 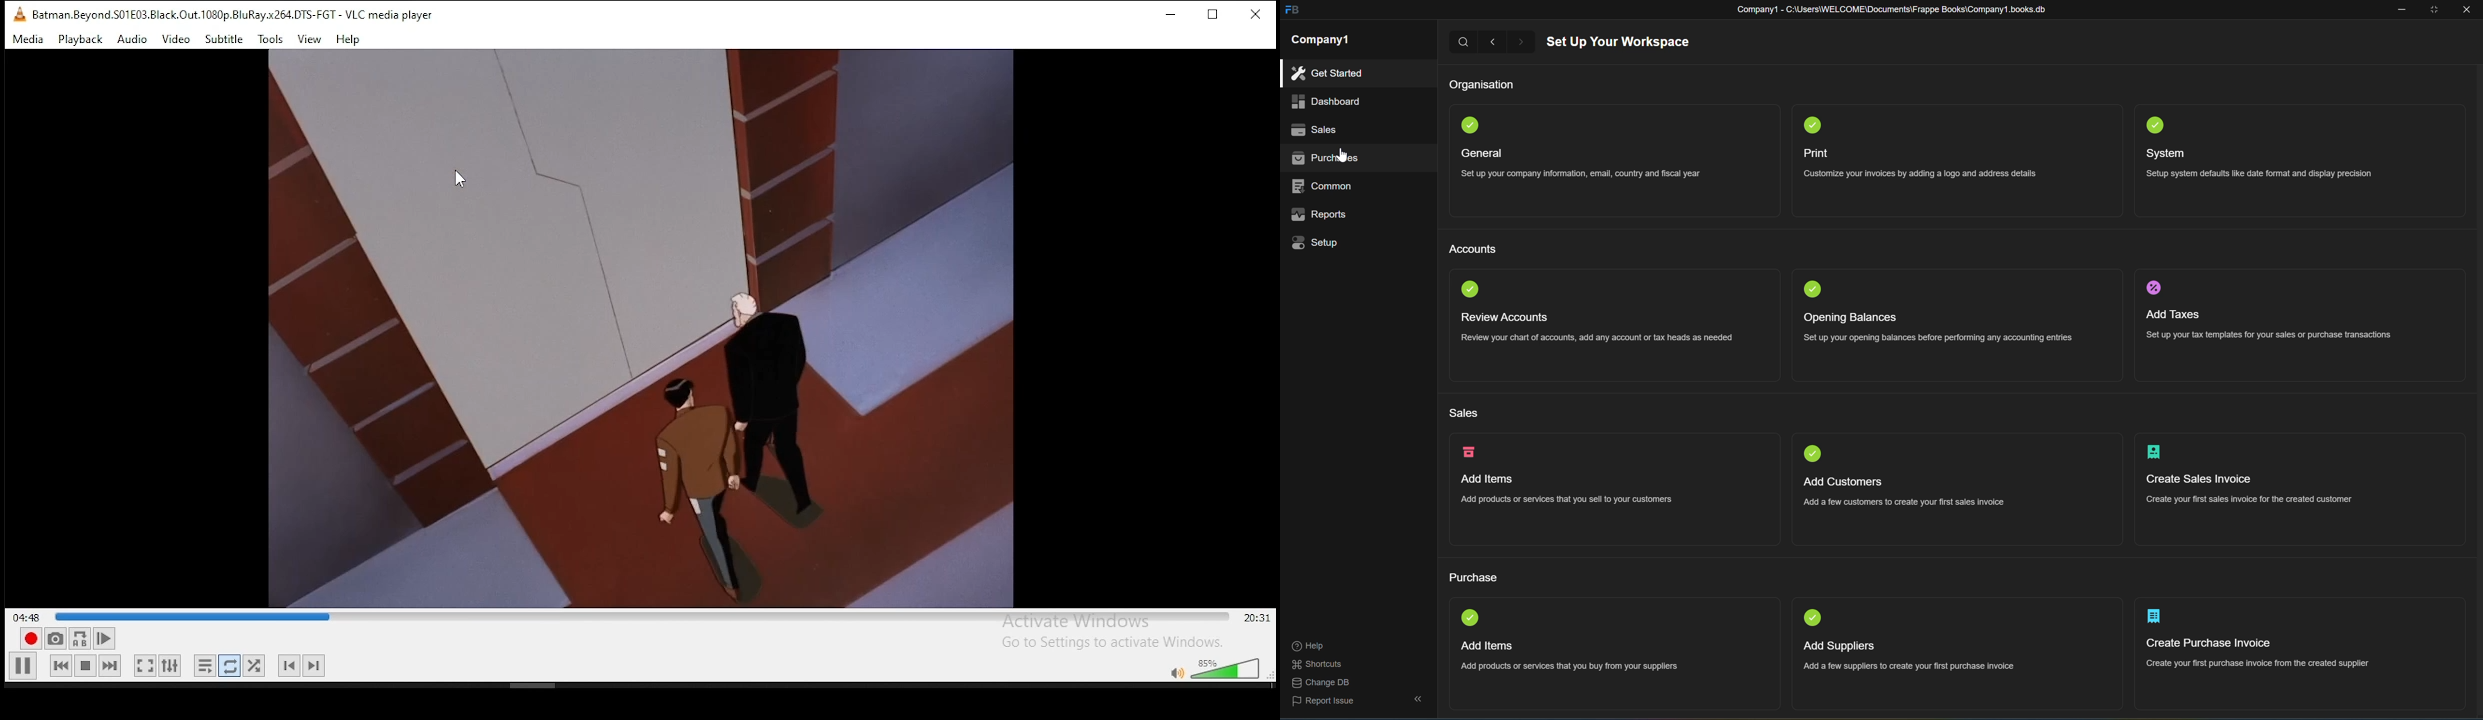 I want to click on add suppliers, so click(x=1836, y=645).